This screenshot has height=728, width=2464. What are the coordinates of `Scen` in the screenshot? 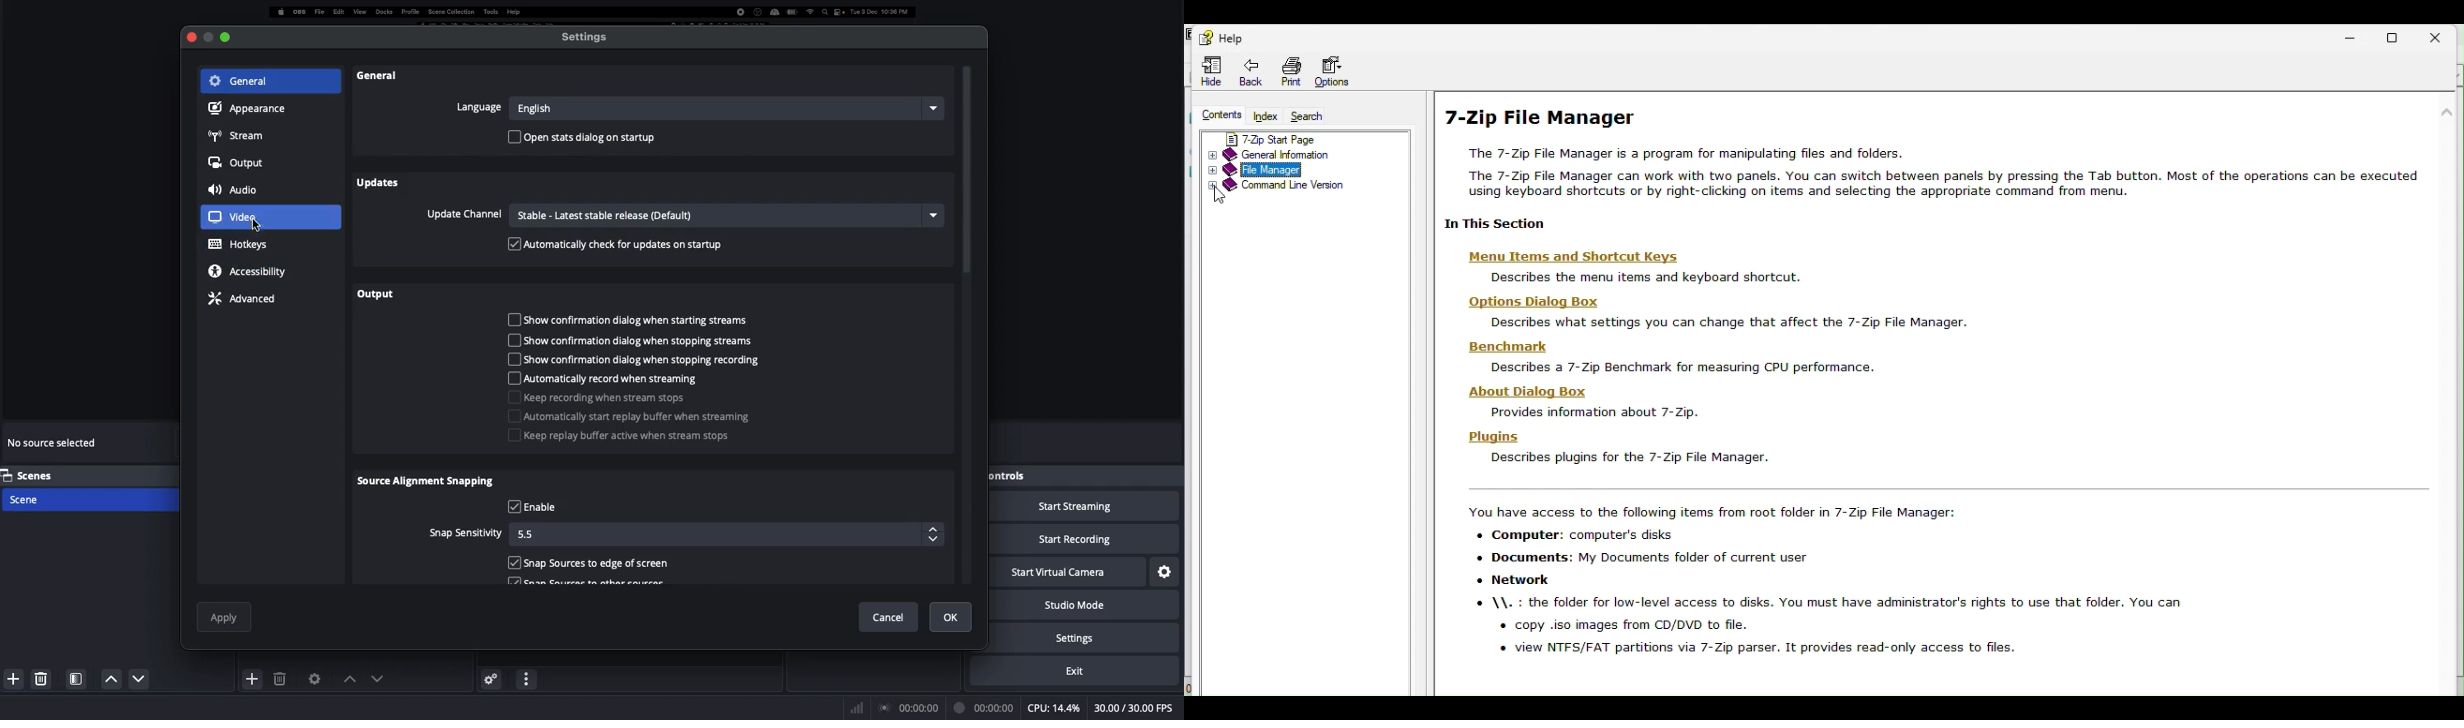 It's located at (88, 498).